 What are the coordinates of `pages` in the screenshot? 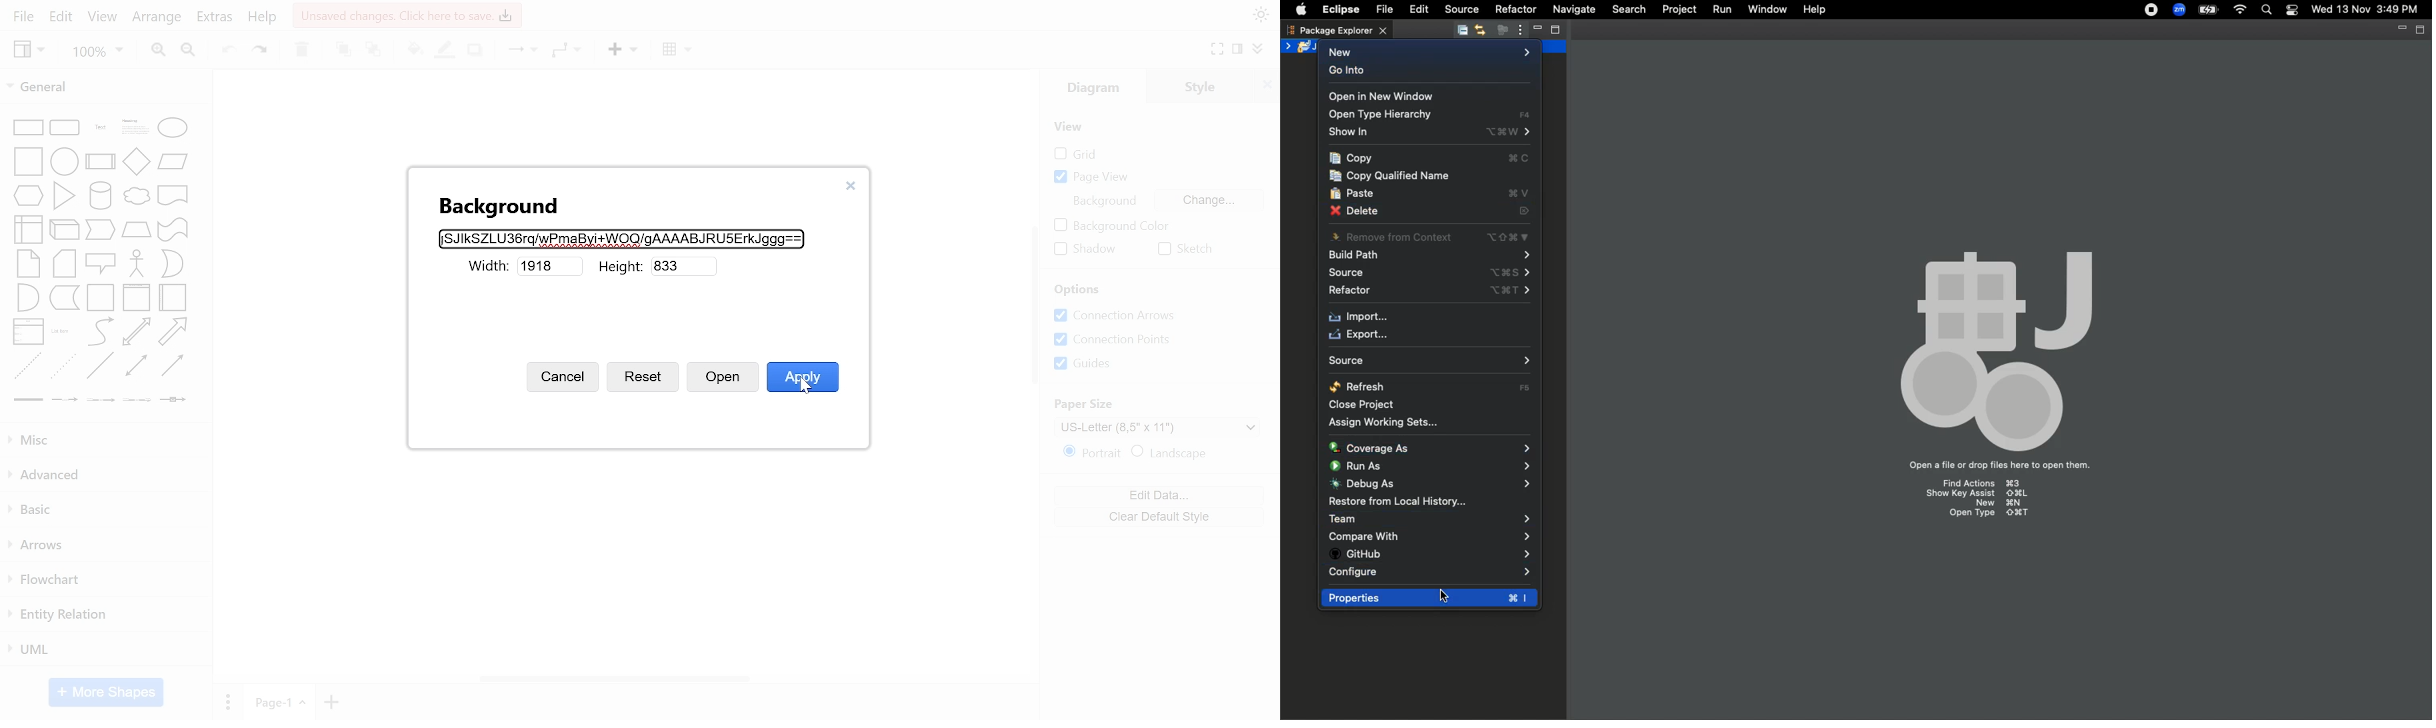 It's located at (226, 701).